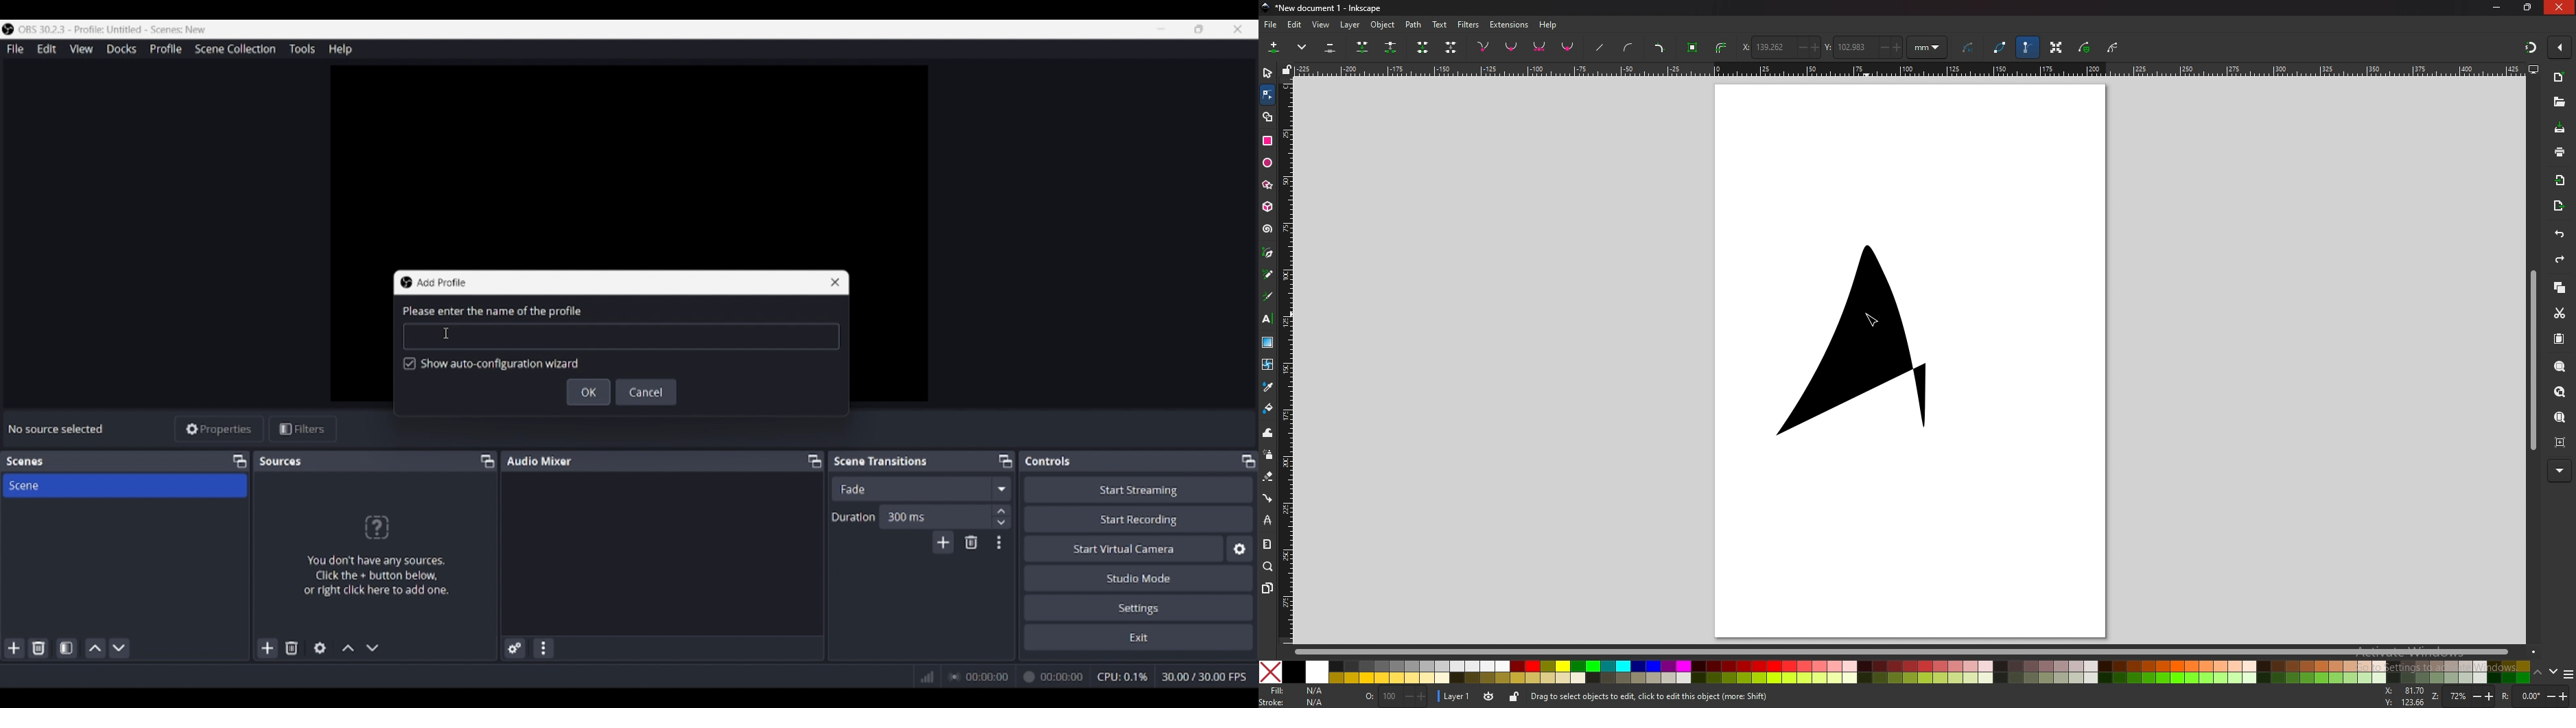 Image resolution: width=2576 pixels, height=728 pixels. I want to click on Network, so click(923, 675).